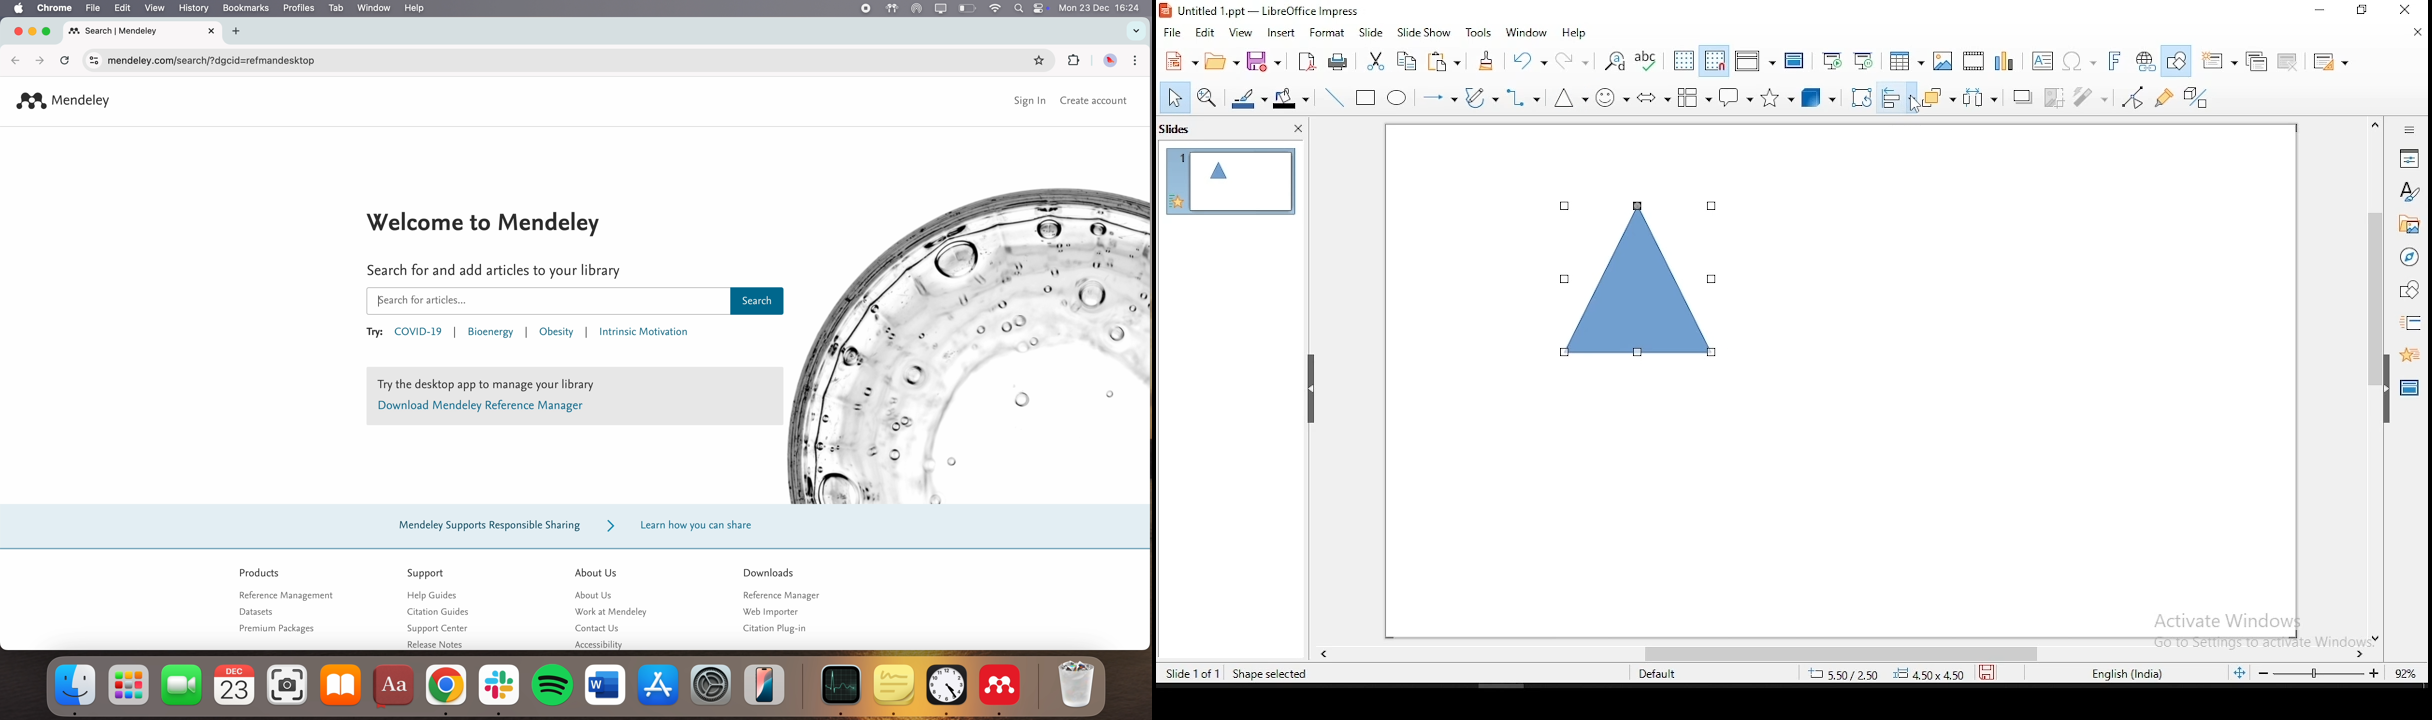 The width and height of the screenshot is (2436, 728). What do you see at coordinates (2199, 98) in the screenshot?
I see `toggle extrusiuon` at bounding box center [2199, 98].